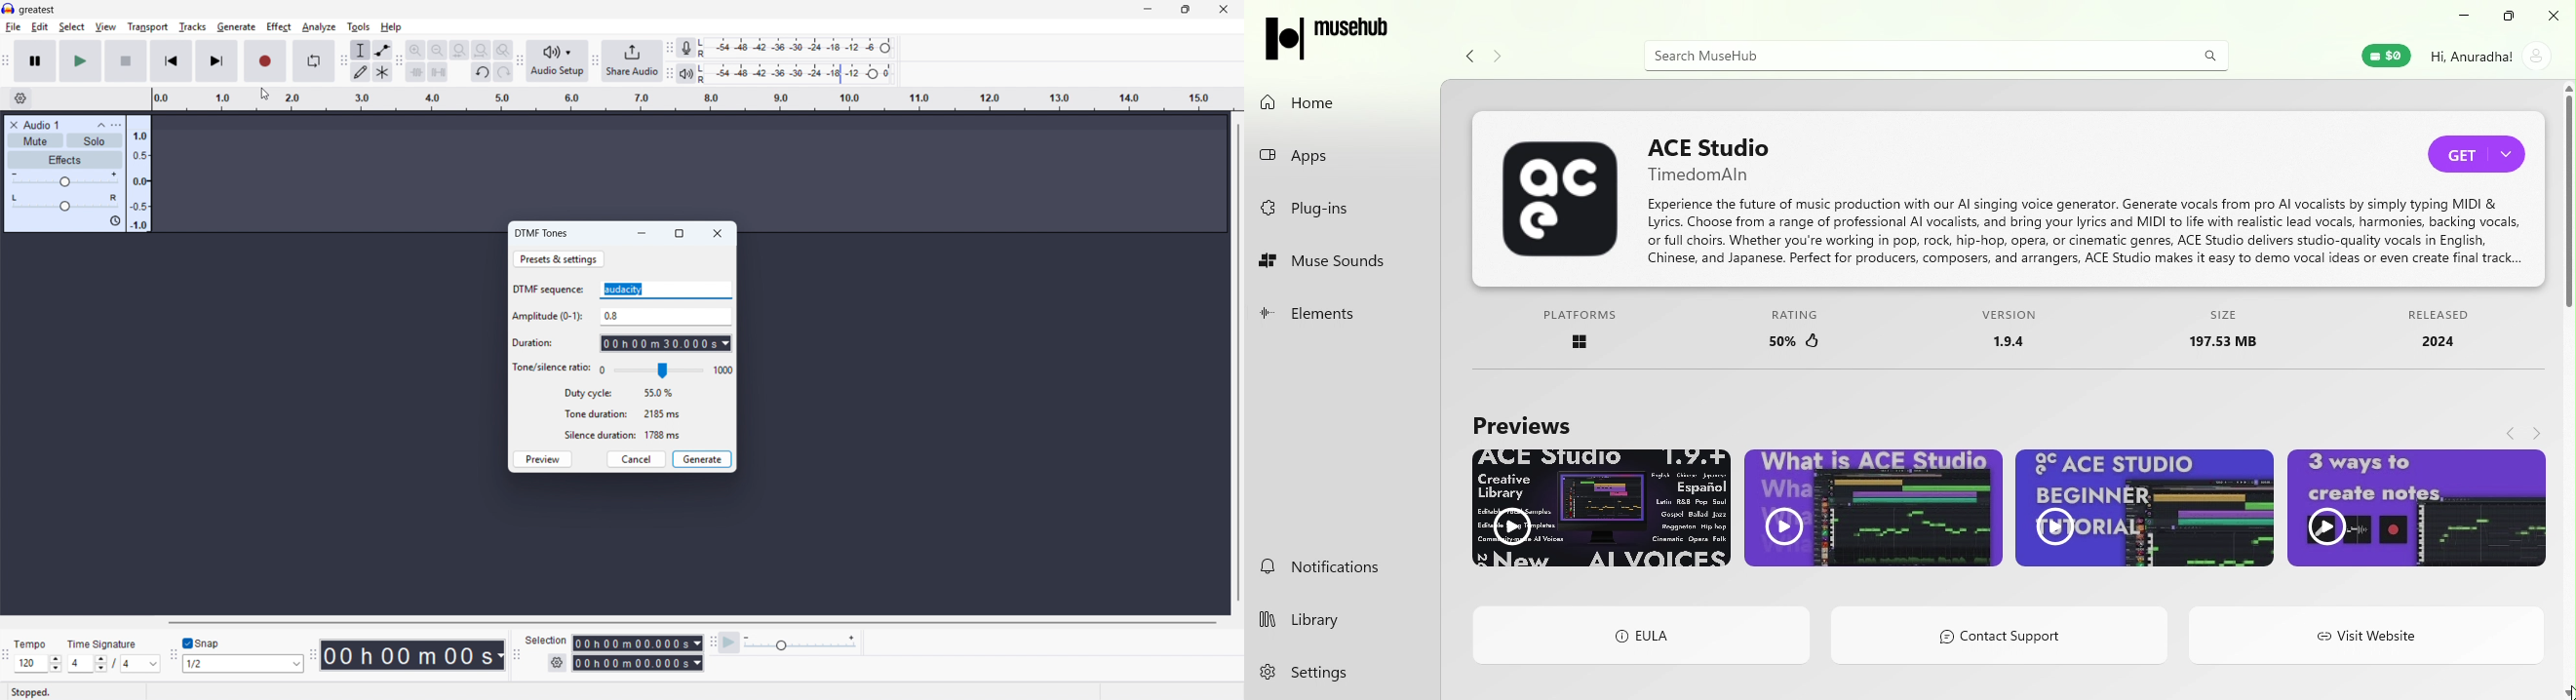 This screenshot has width=2576, height=700. I want to click on Cursor, so click(265, 95).